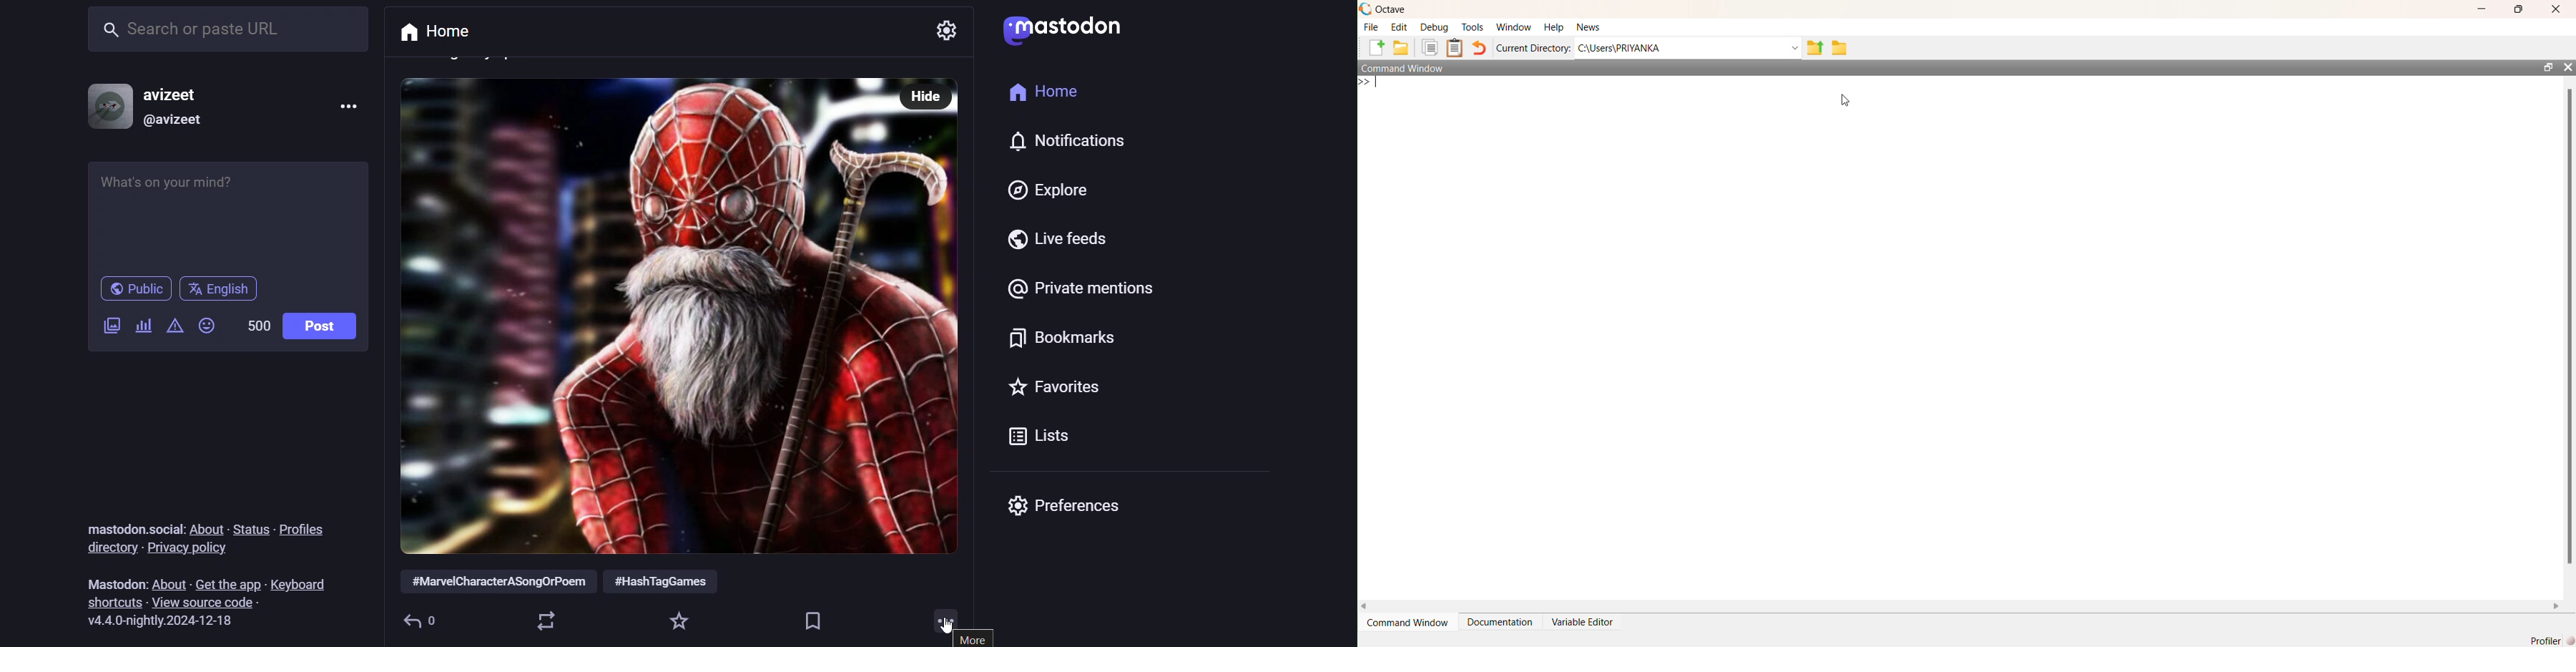  What do you see at coordinates (942, 624) in the screenshot?
I see `more` at bounding box center [942, 624].